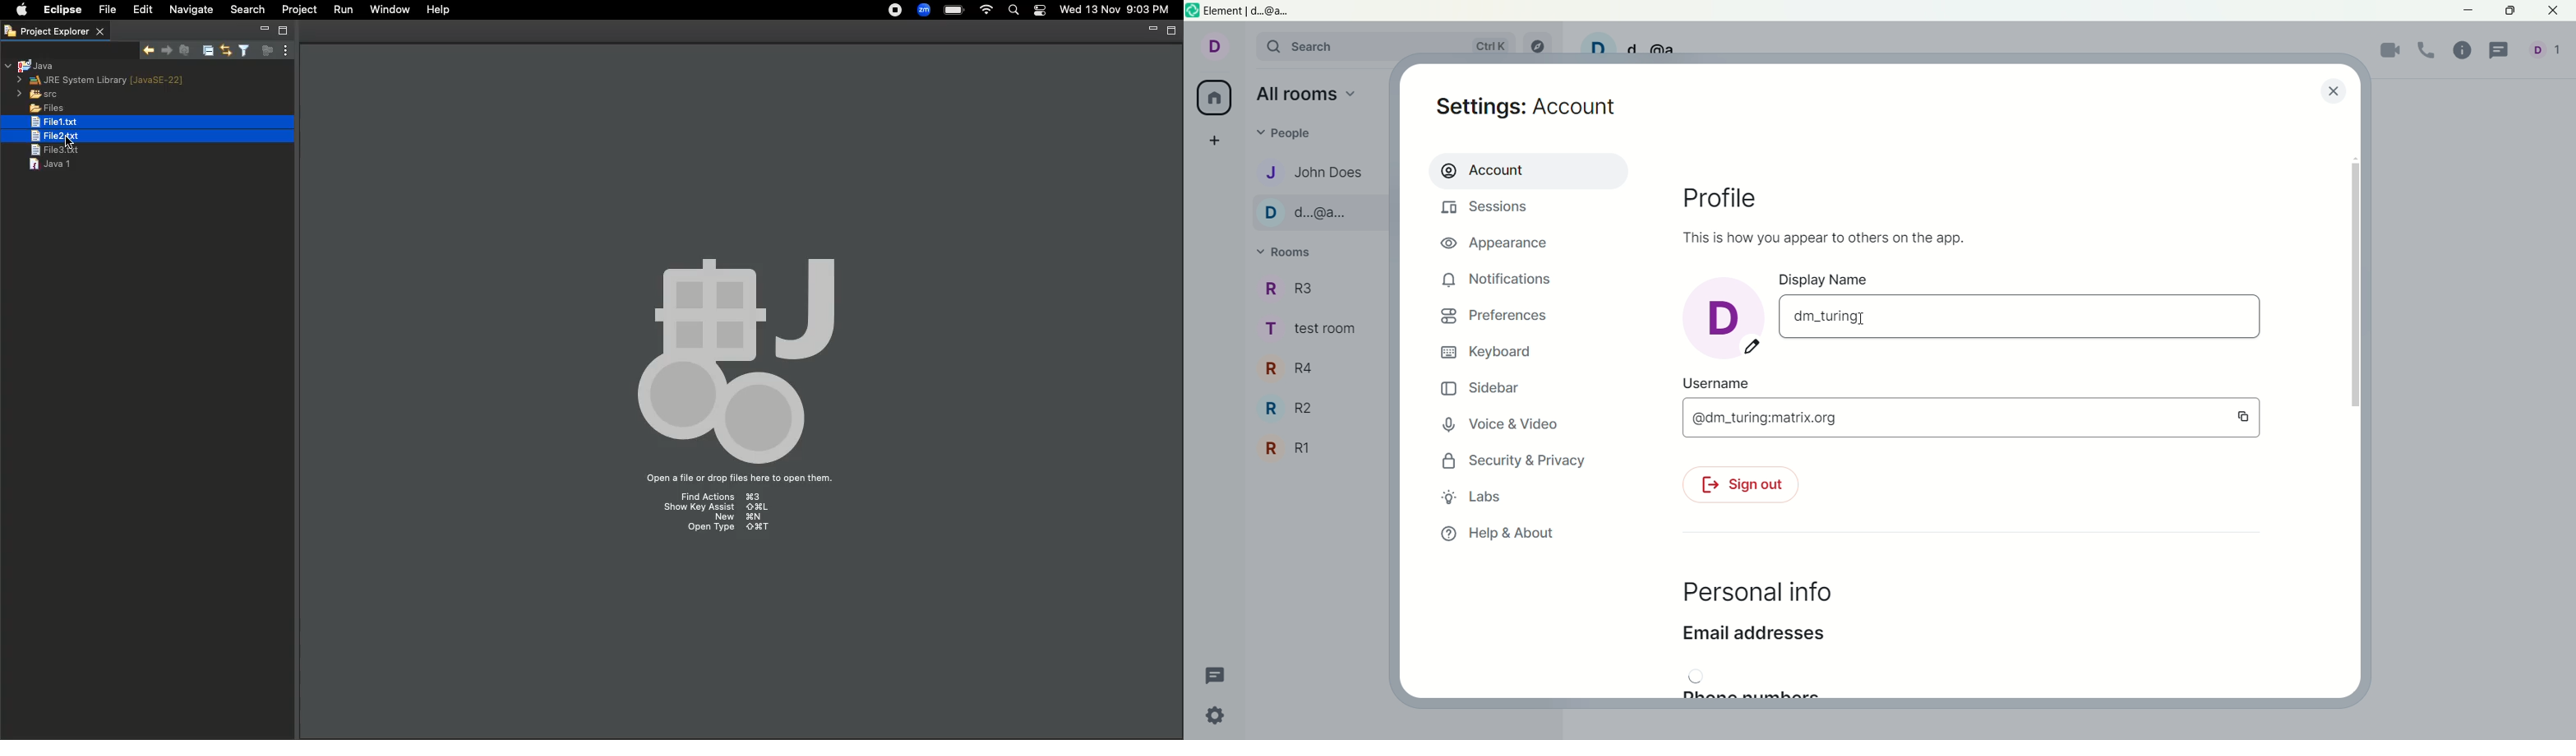 This screenshot has height=756, width=2576. Describe the element at coordinates (2469, 12) in the screenshot. I see `minimize` at that location.